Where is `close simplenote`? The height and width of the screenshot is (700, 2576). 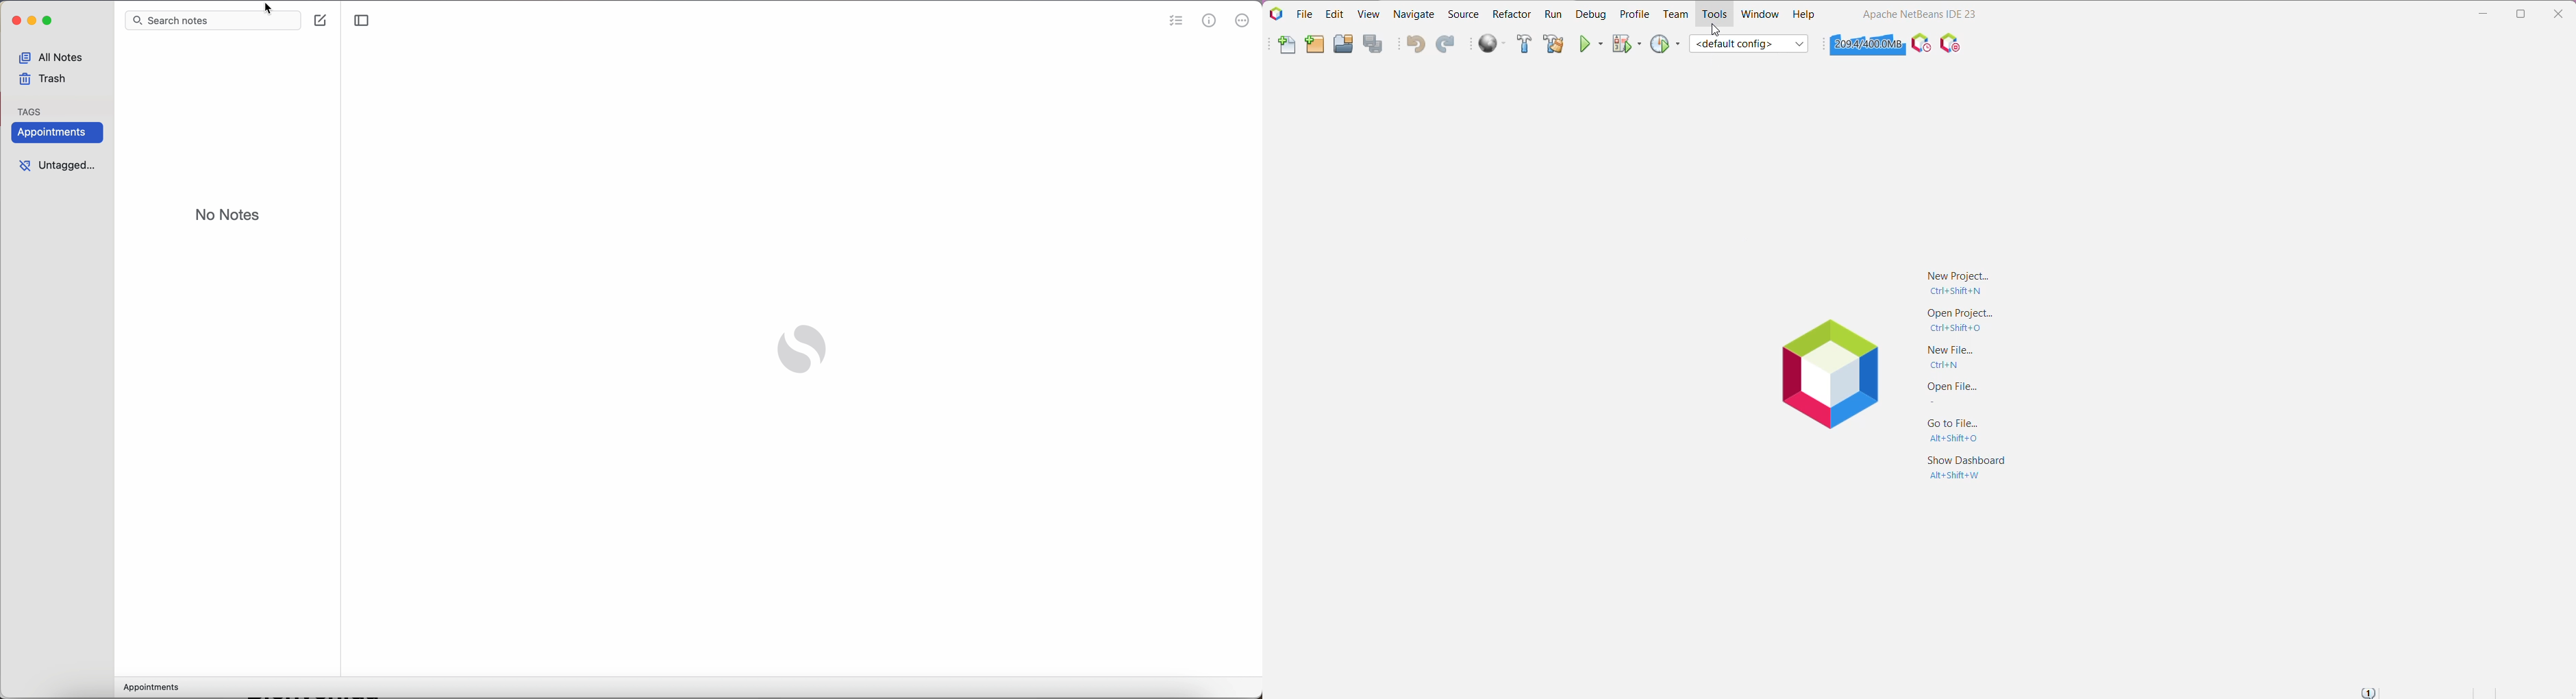 close simplenote is located at coordinates (15, 22).